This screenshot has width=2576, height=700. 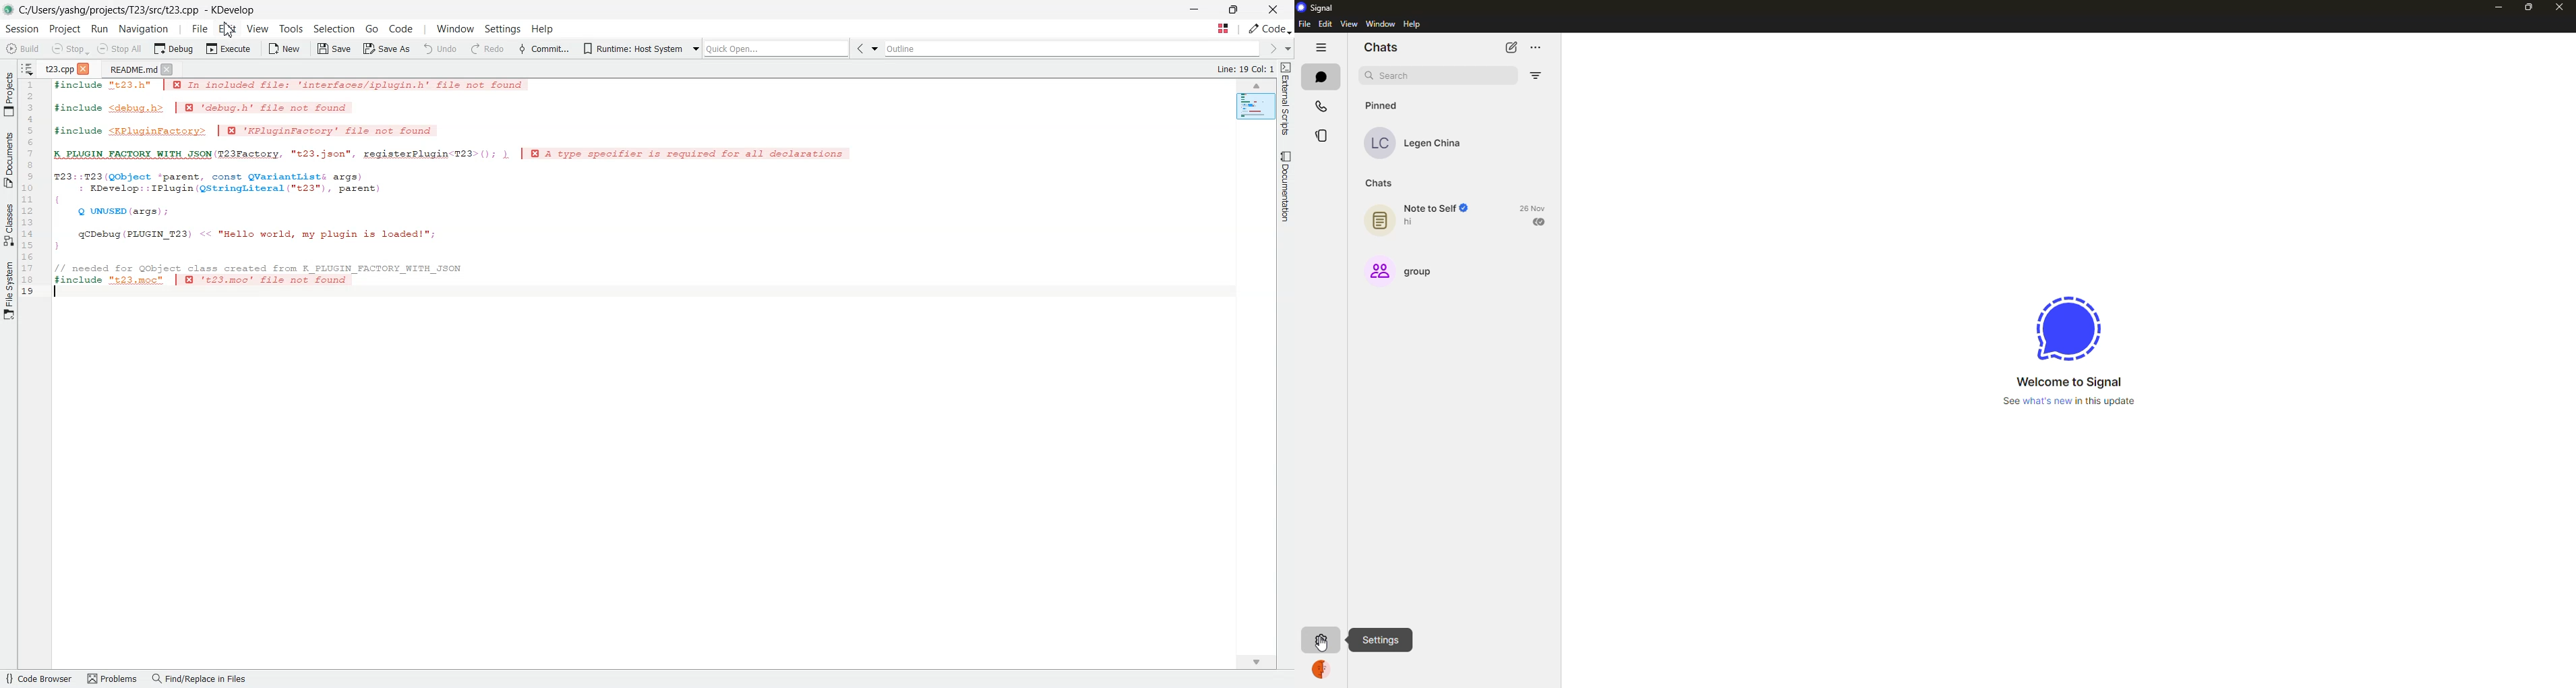 What do you see at coordinates (2558, 7) in the screenshot?
I see `close` at bounding box center [2558, 7].